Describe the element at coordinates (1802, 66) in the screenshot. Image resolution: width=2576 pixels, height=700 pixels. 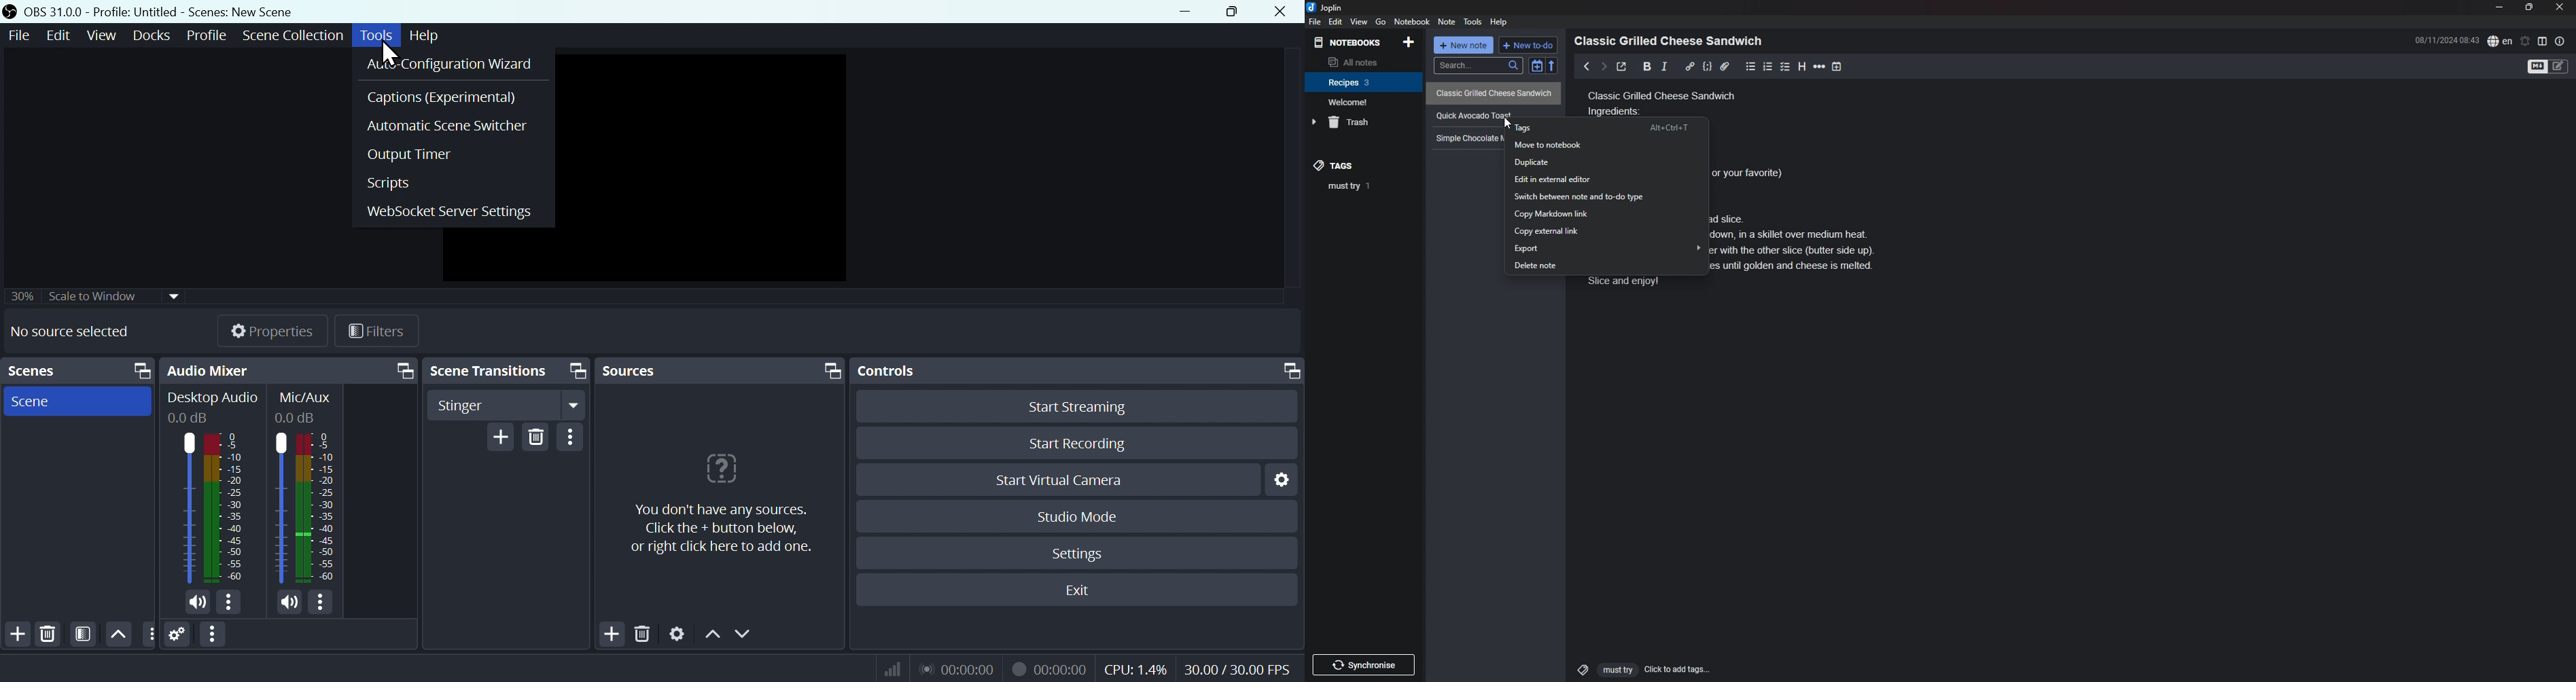
I see `heading` at that location.